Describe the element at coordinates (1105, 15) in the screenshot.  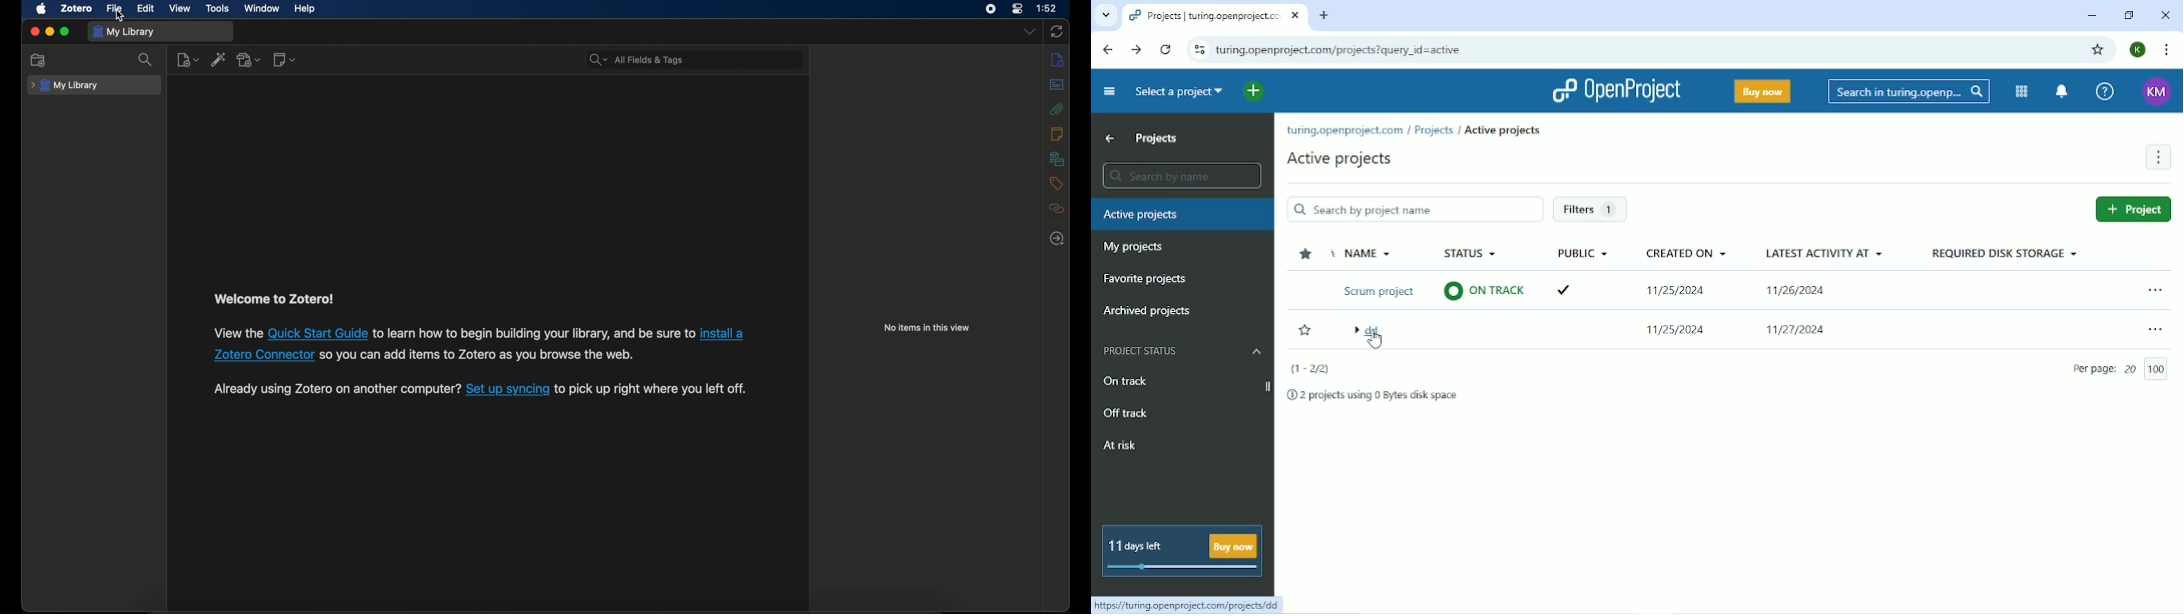
I see `Select tabs` at that location.